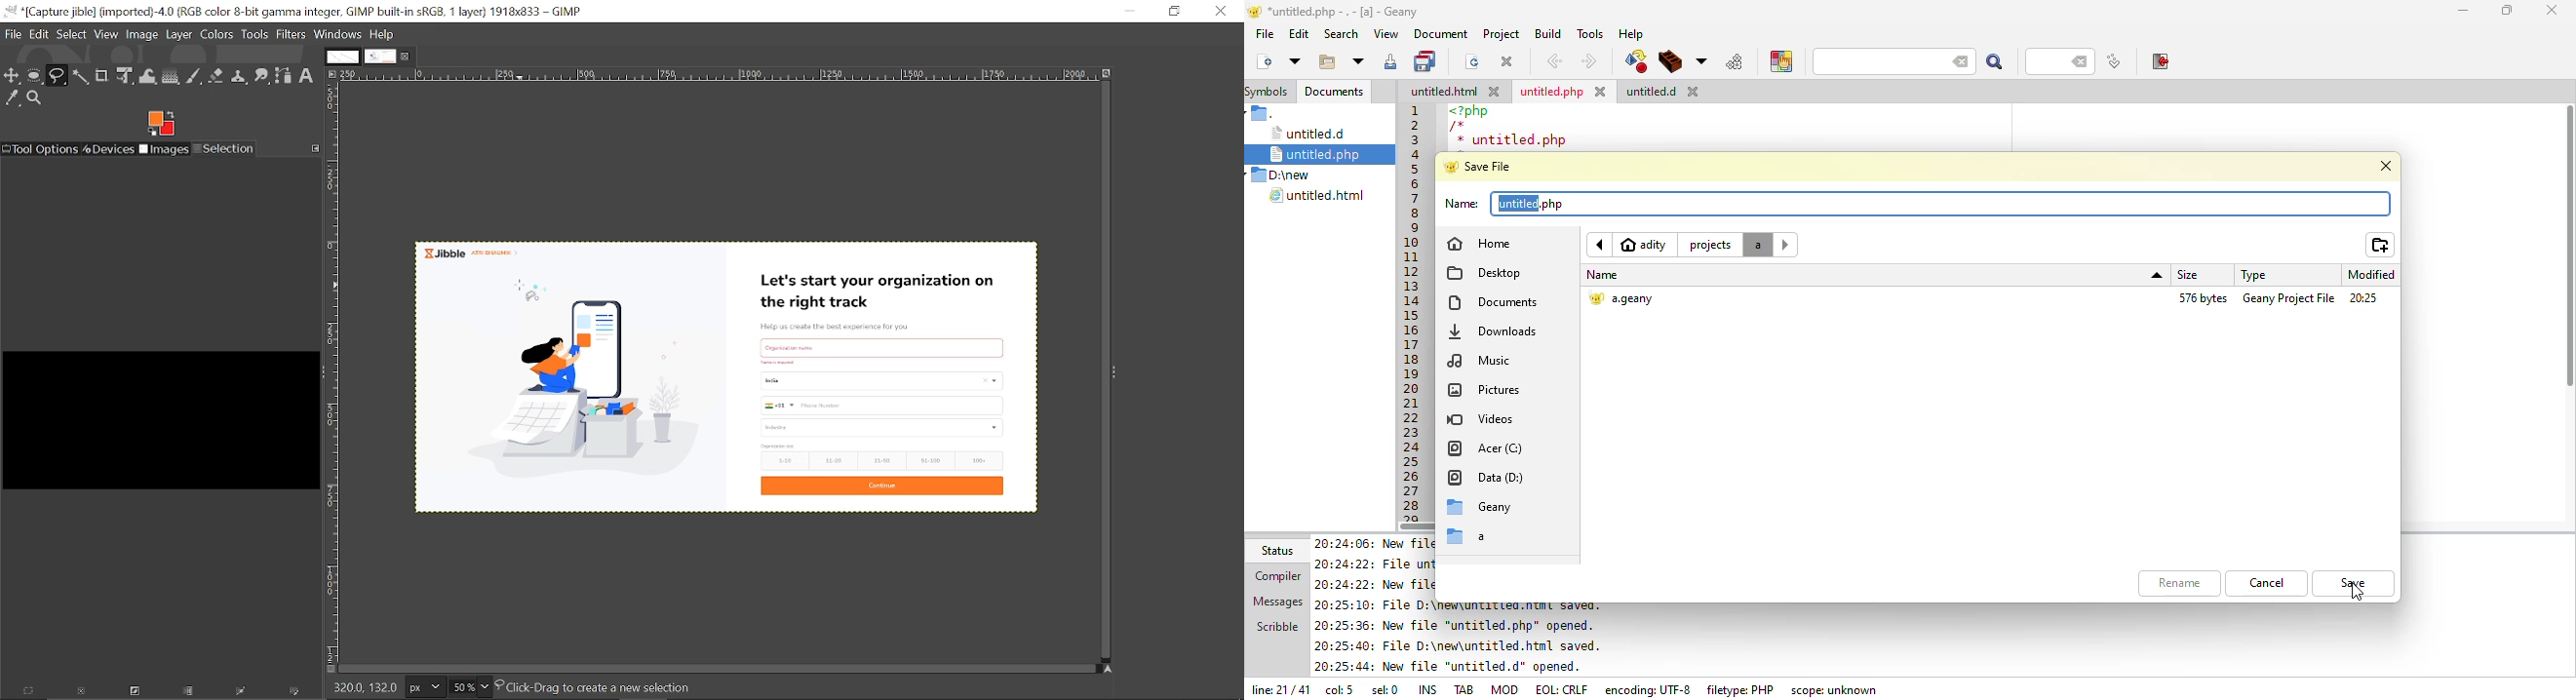 Image resolution: width=2576 pixels, height=700 pixels. Describe the element at coordinates (80, 693) in the screenshot. I see `Dismiss this selection` at that location.